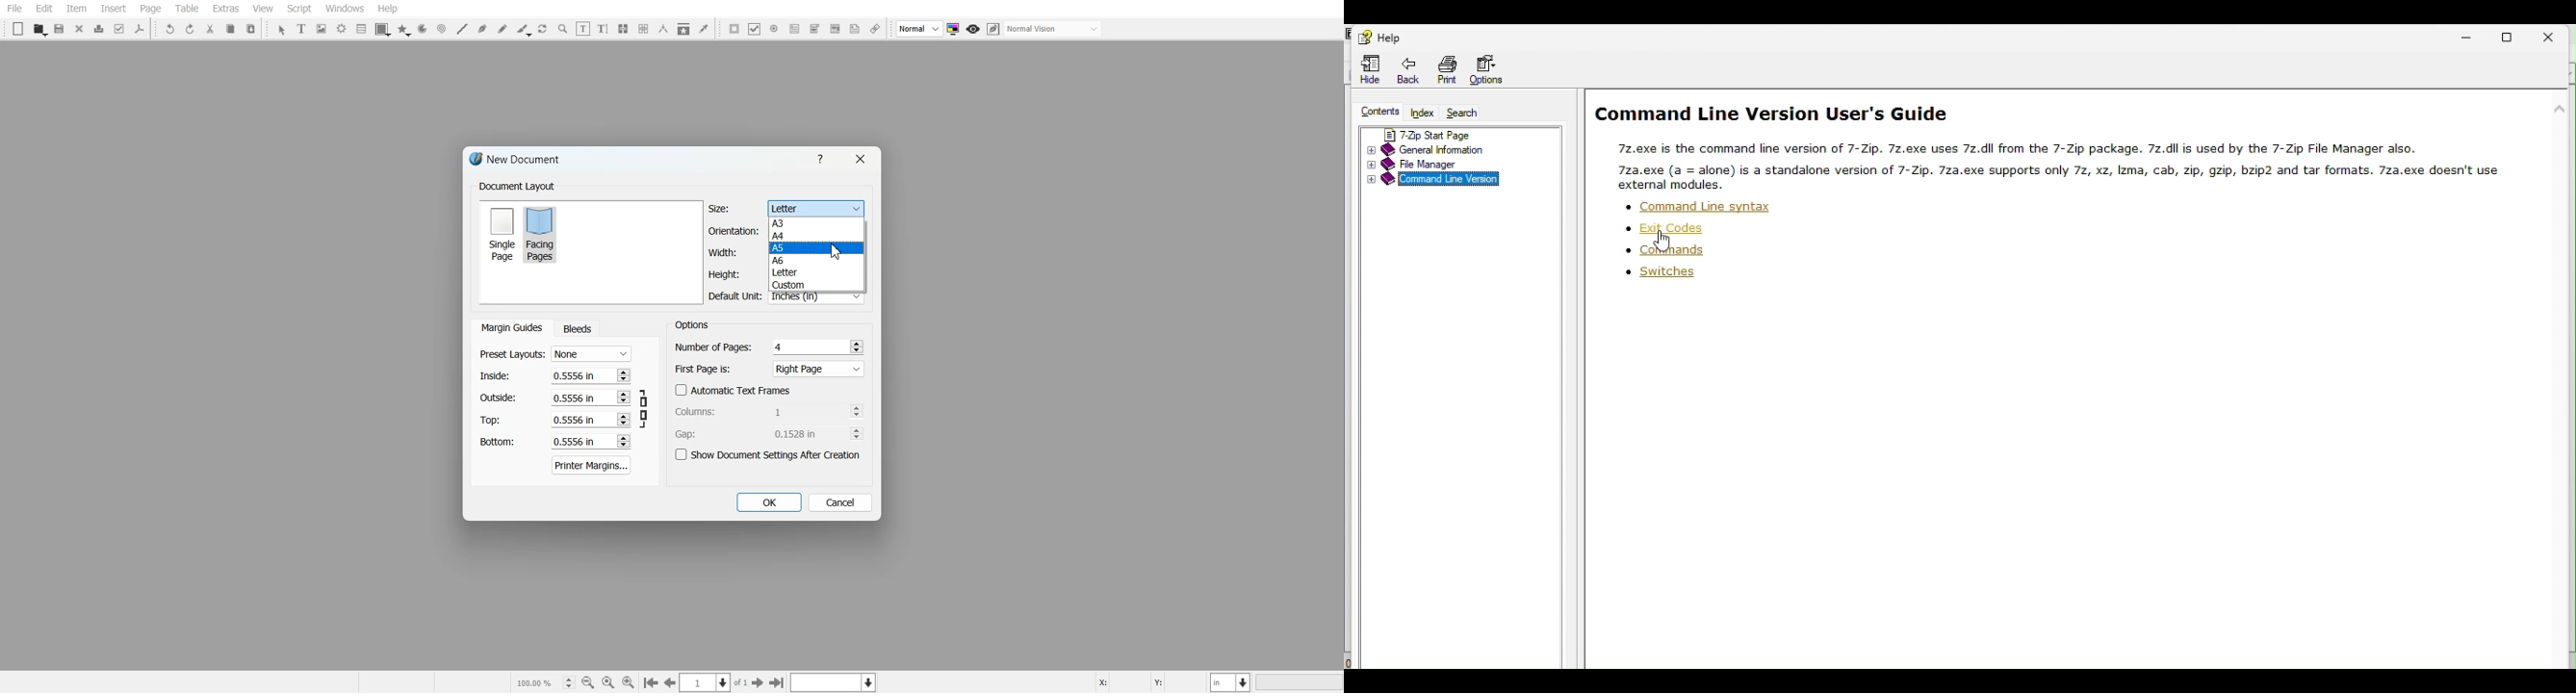 The image size is (2576, 700). I want to click on Select visual appearance of the display, so click(1054, 29).